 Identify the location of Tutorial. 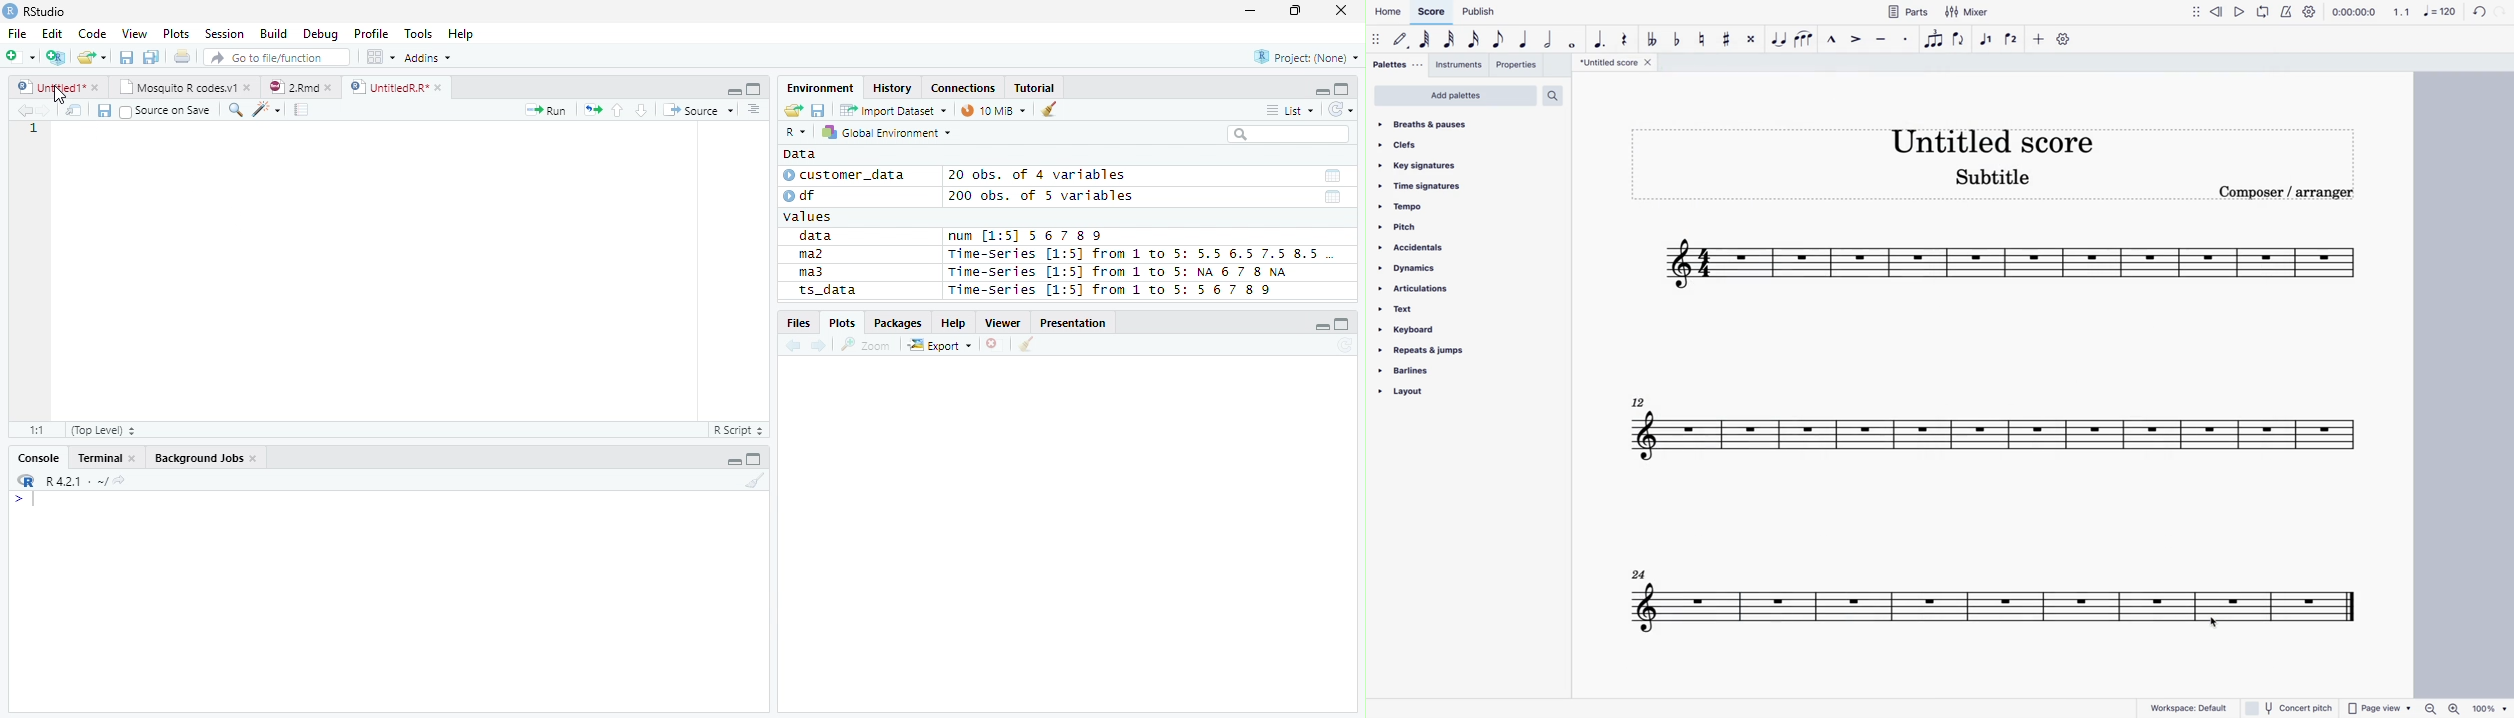
(1035, 87).